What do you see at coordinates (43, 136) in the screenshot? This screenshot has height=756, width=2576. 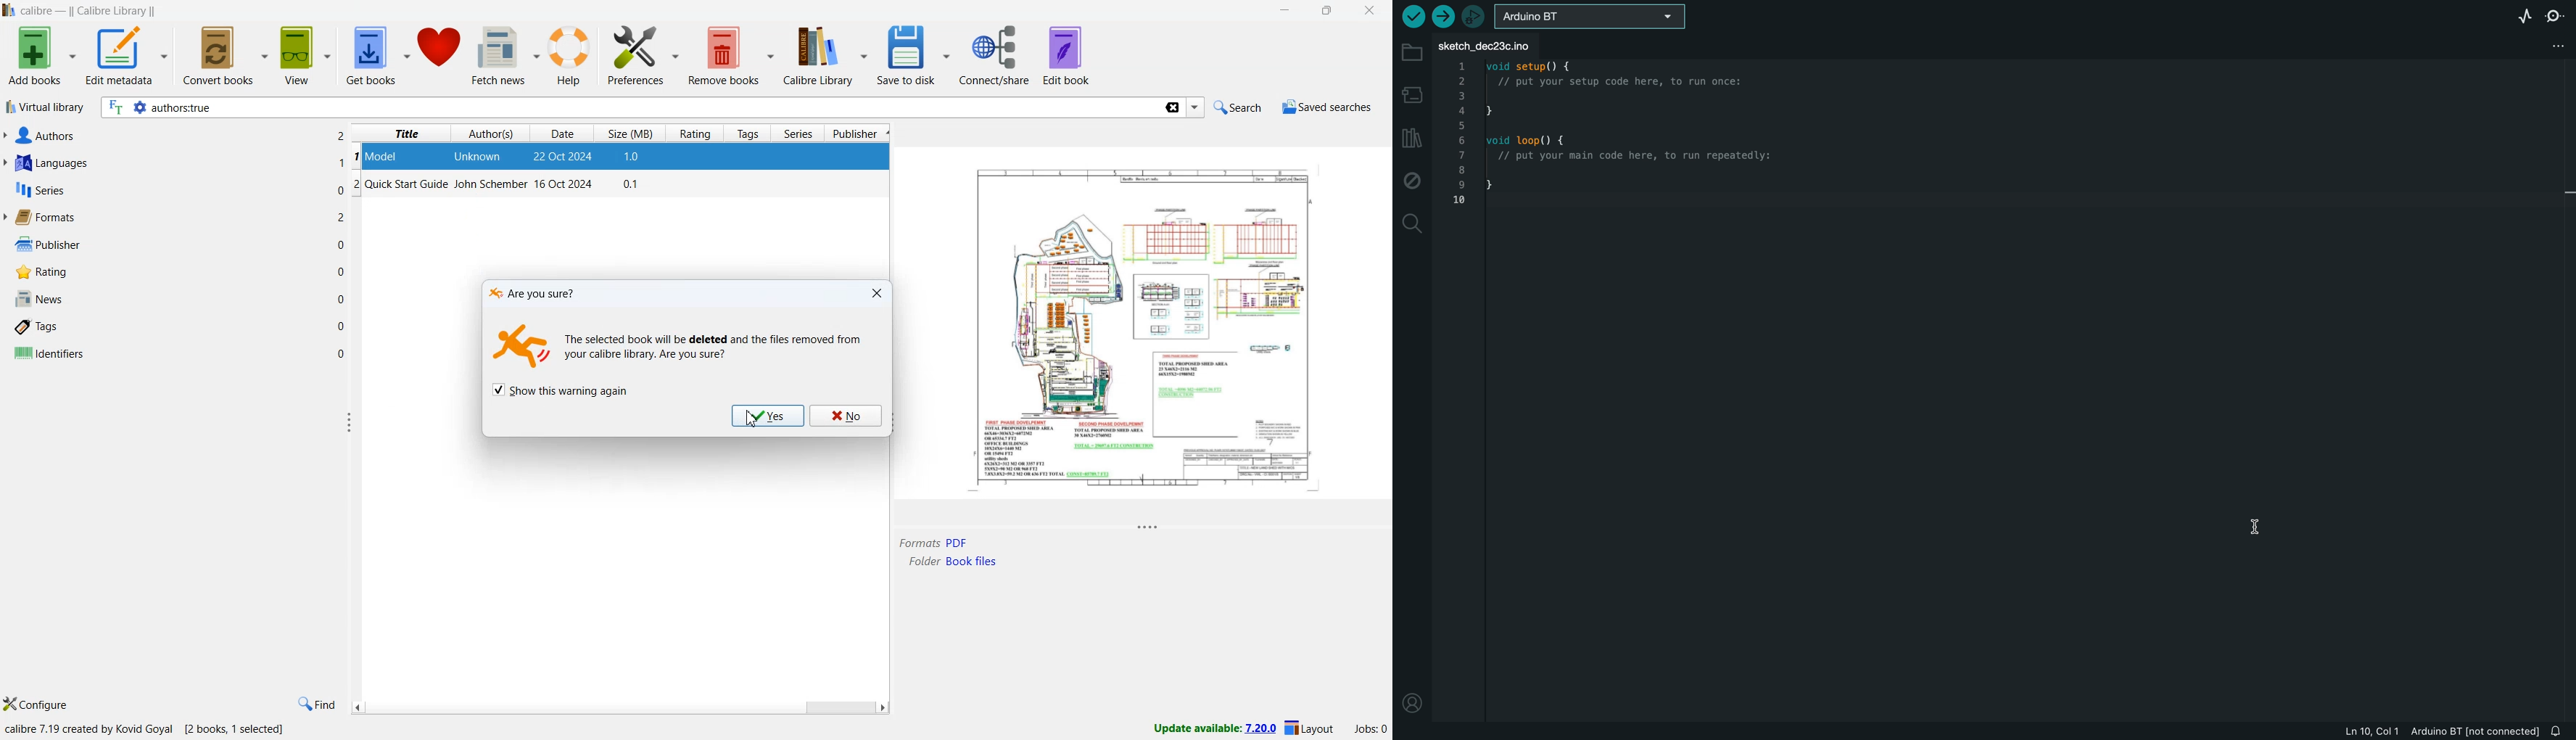 I see `authors` at bounding box center [43, 136].